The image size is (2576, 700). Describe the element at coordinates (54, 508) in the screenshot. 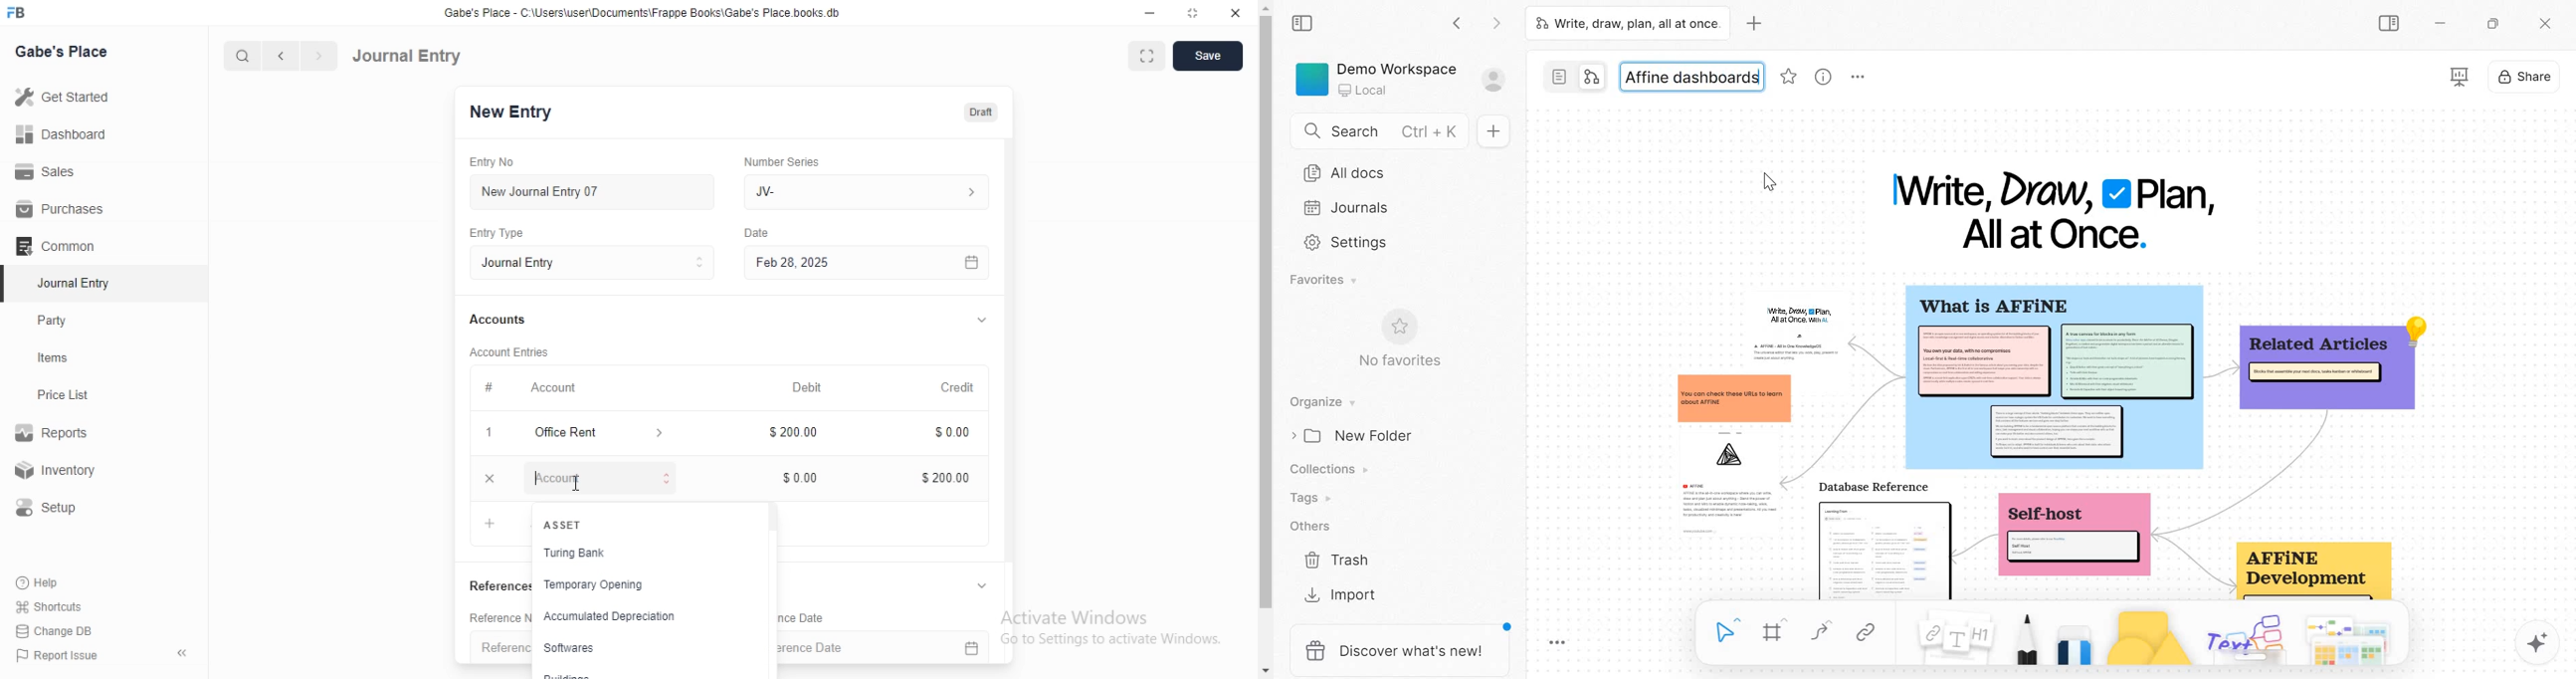

I see `Setup` at that location.